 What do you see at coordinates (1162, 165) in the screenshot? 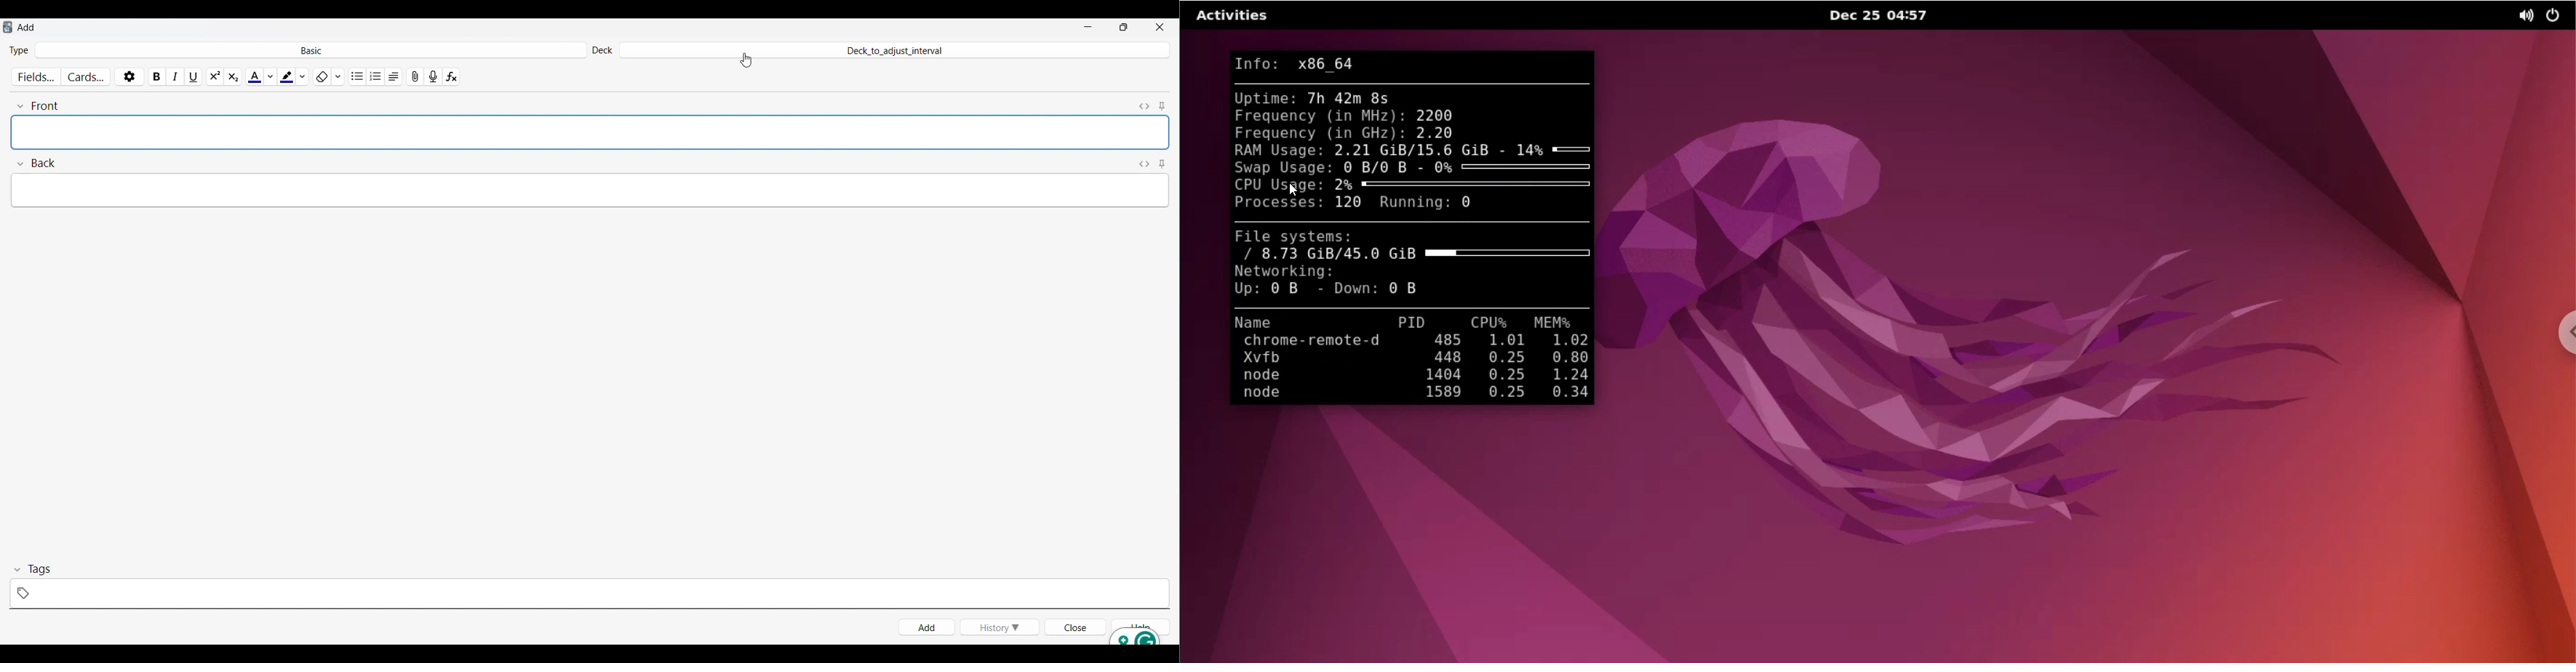
I see `Toggle sticky` at bounding box center [1162, 165].